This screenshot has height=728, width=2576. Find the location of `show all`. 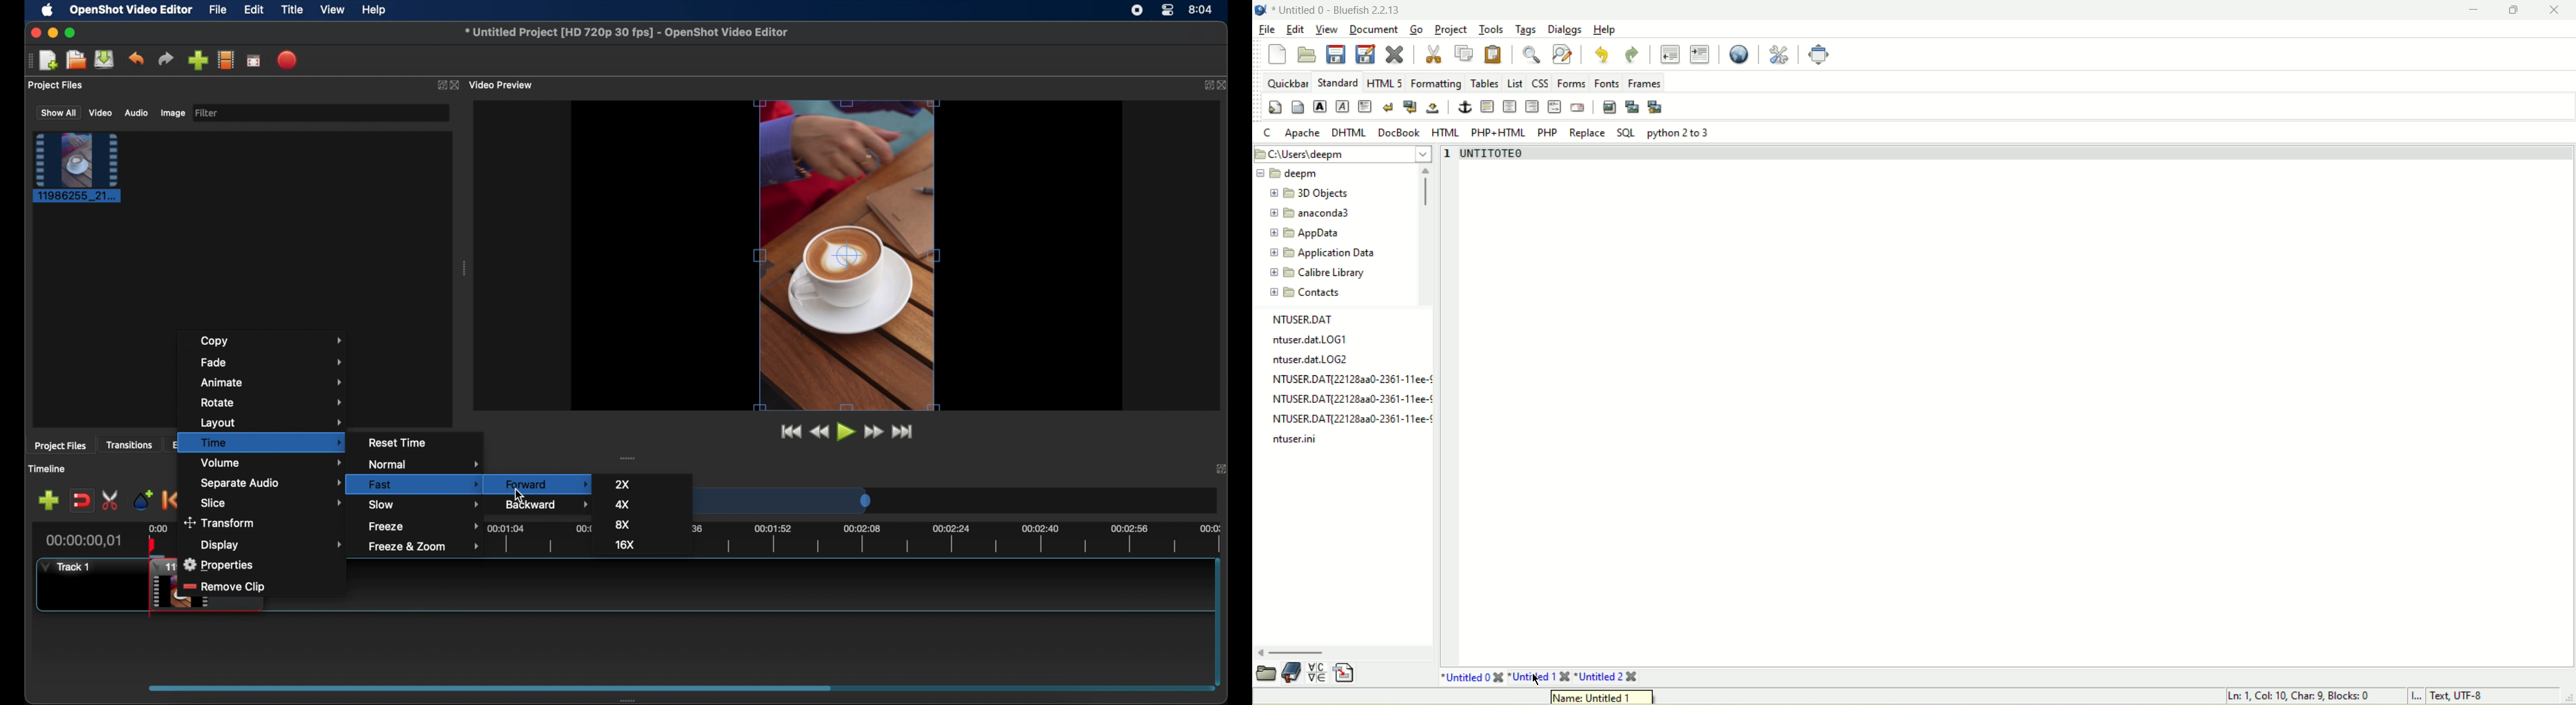

show all is located at coordinates (57, 113).